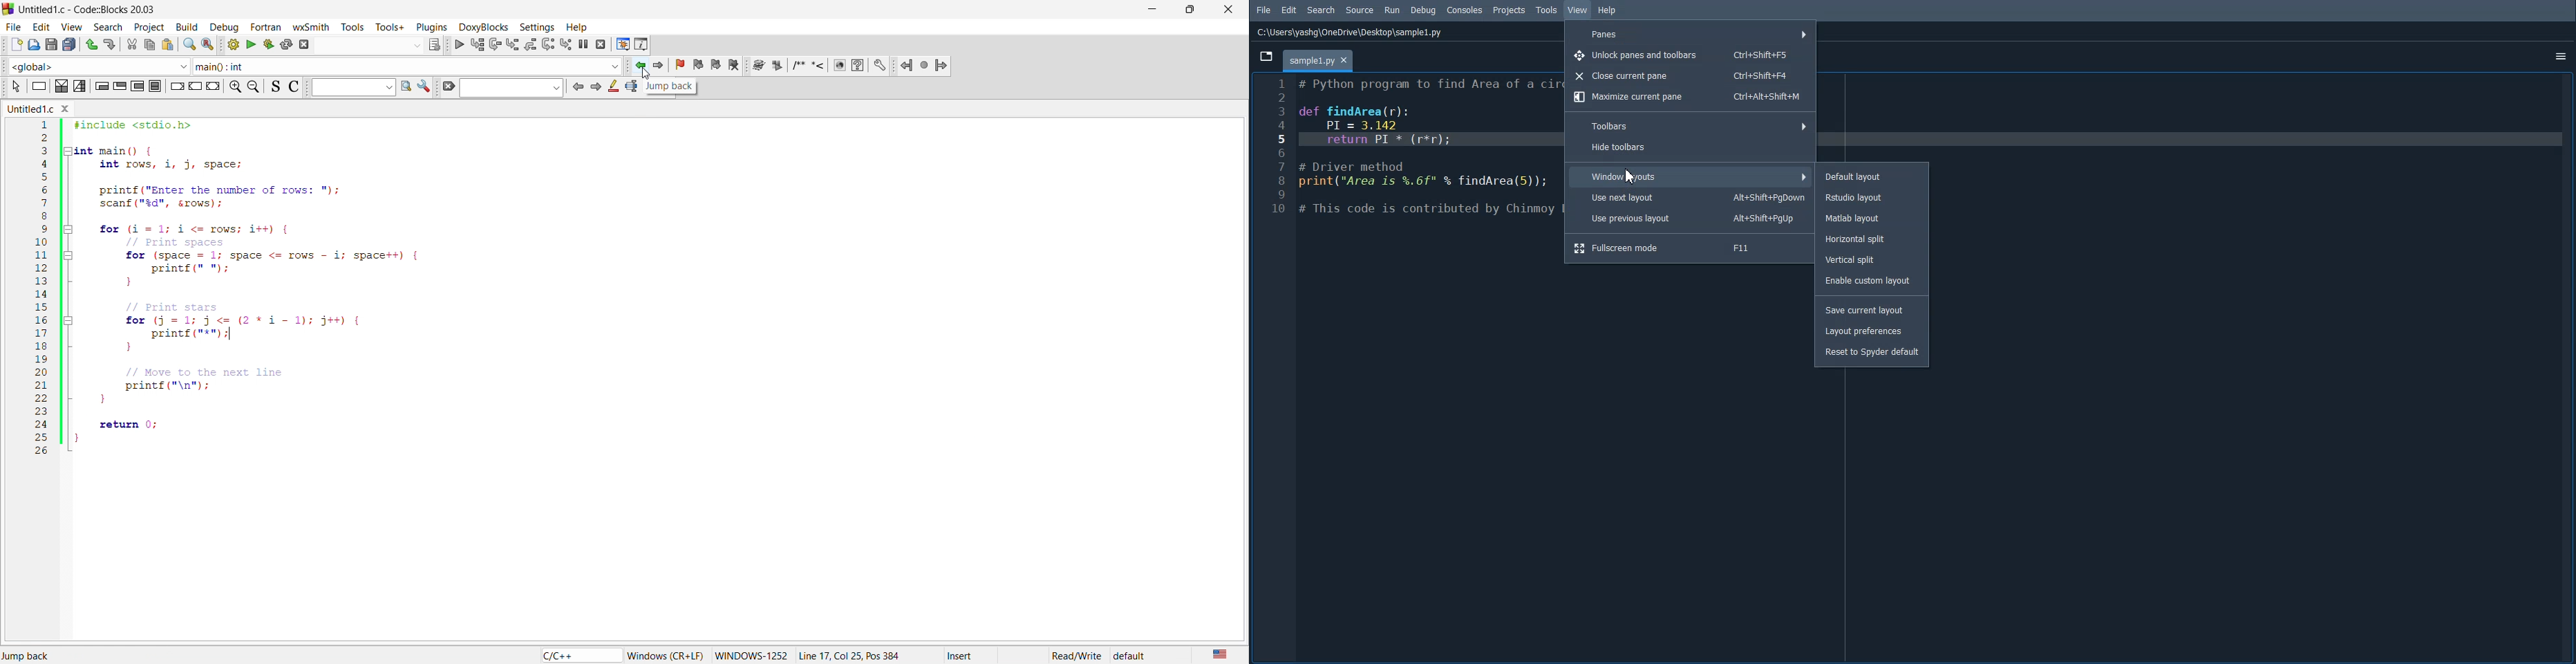 The width and height of the screenshot is (2576, 672). What do you see at coordinates (1691, 198) in the screenshot?
I see `Use next layout` at bounding box center [1691, 198].